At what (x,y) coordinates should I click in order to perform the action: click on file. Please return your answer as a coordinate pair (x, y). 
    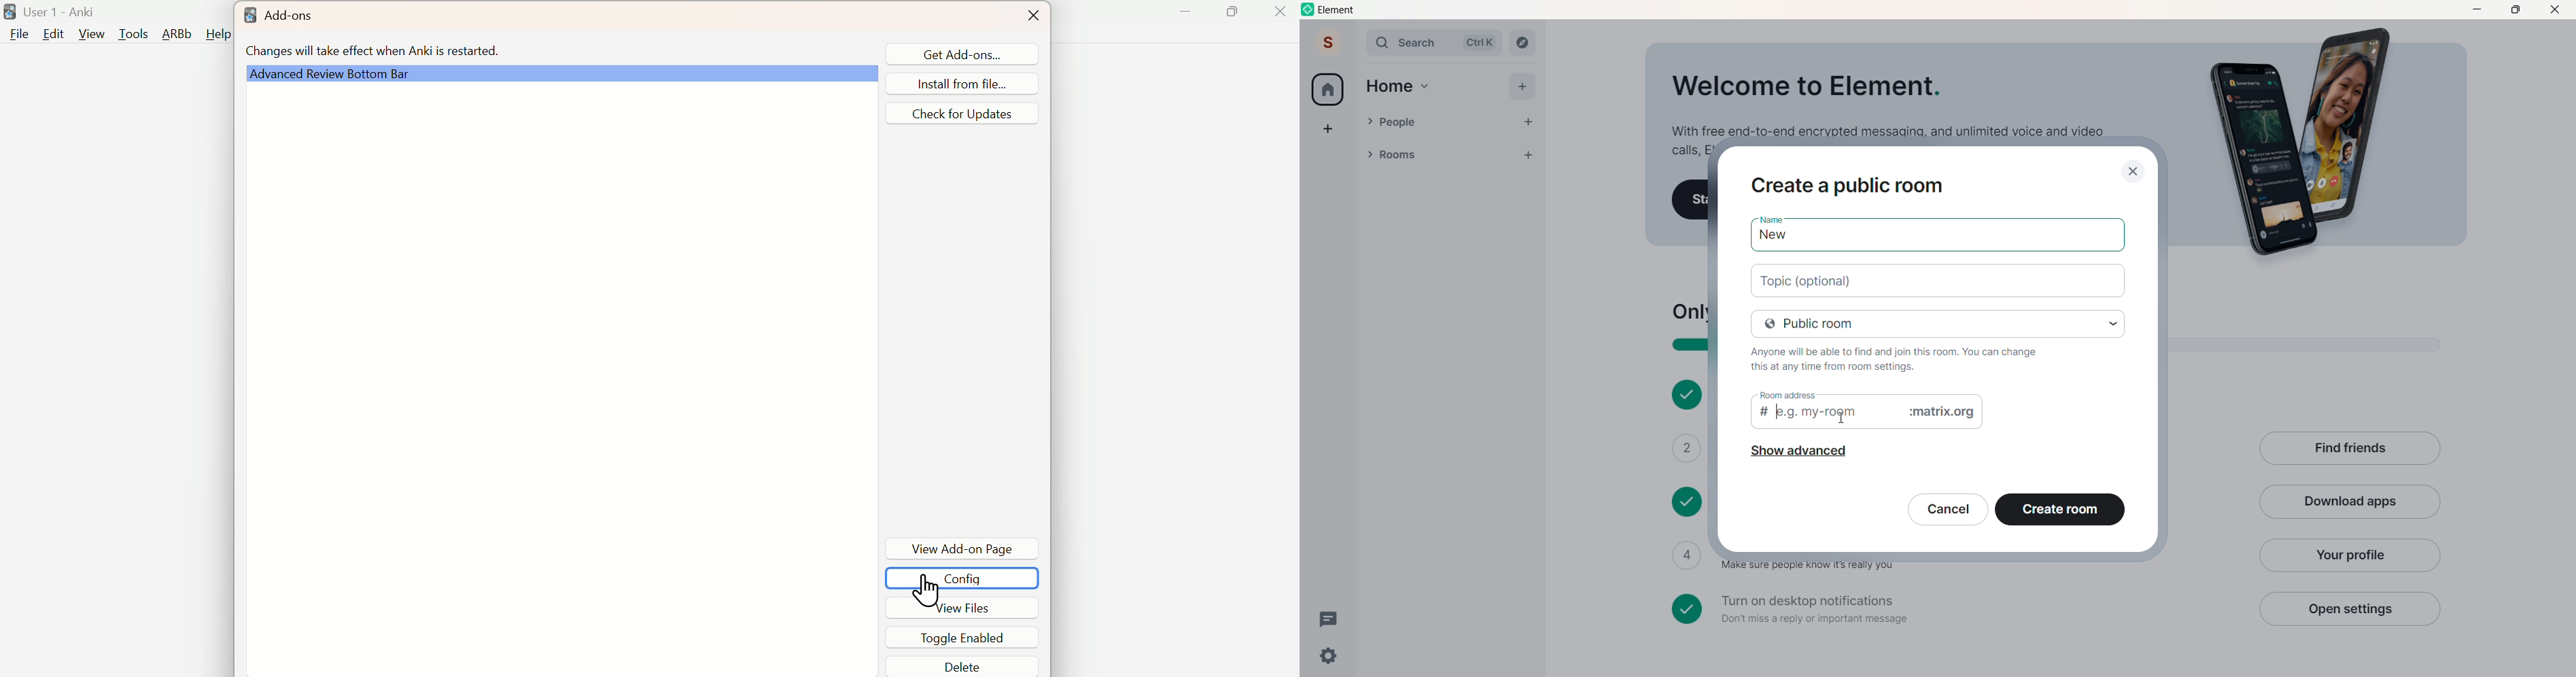
    Looking at the image, I should click on (16, 37).